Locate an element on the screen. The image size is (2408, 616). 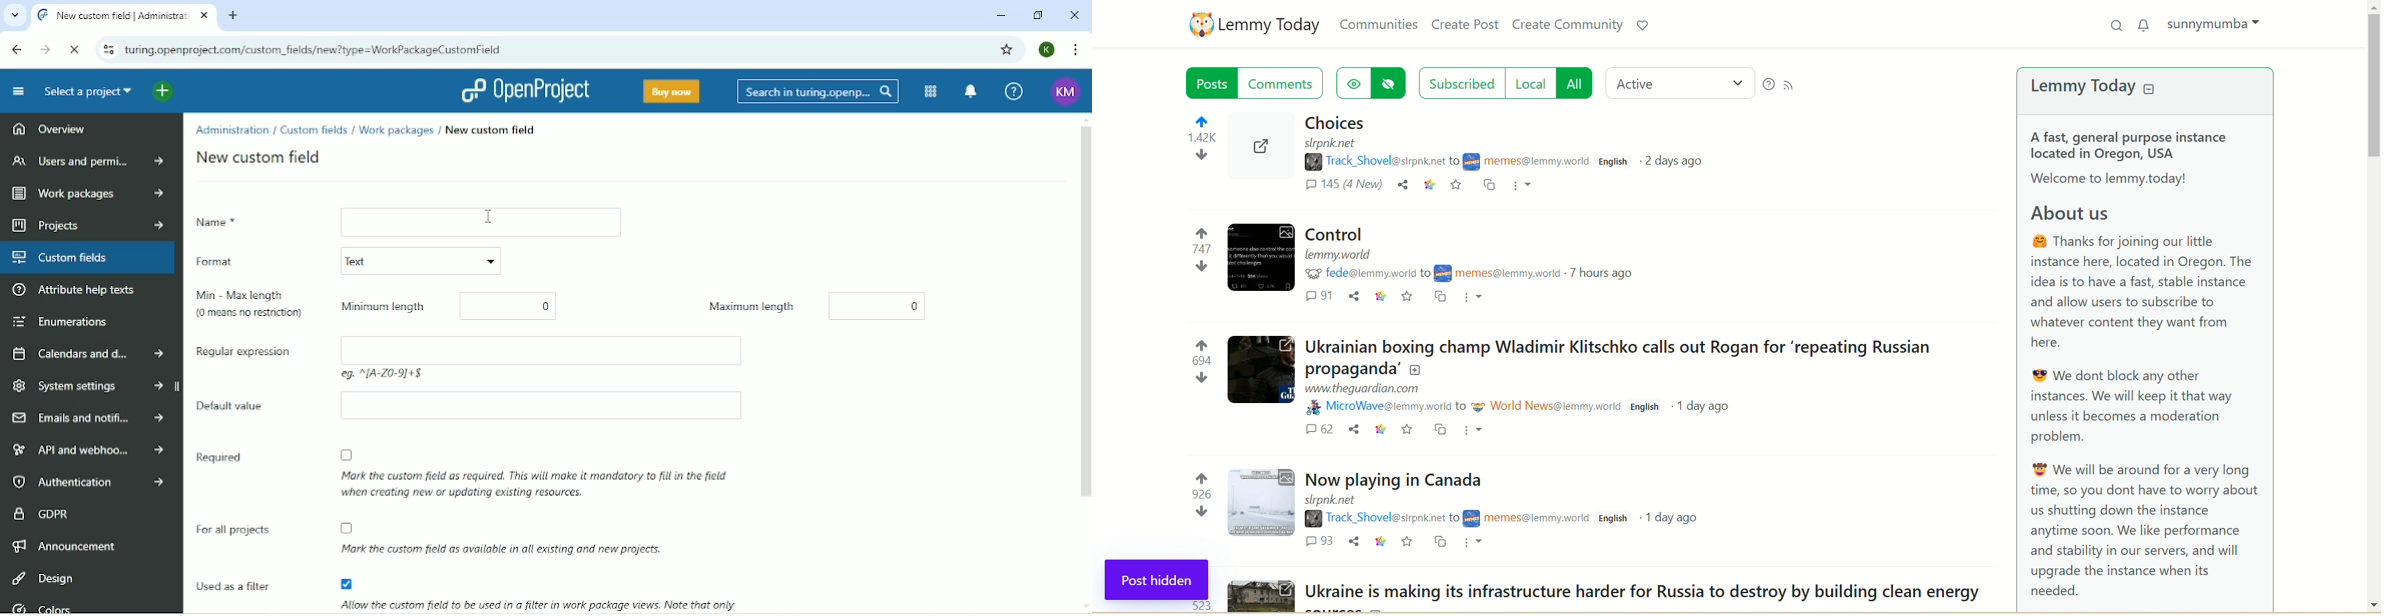
New tab is located at coordinates (235, 16).